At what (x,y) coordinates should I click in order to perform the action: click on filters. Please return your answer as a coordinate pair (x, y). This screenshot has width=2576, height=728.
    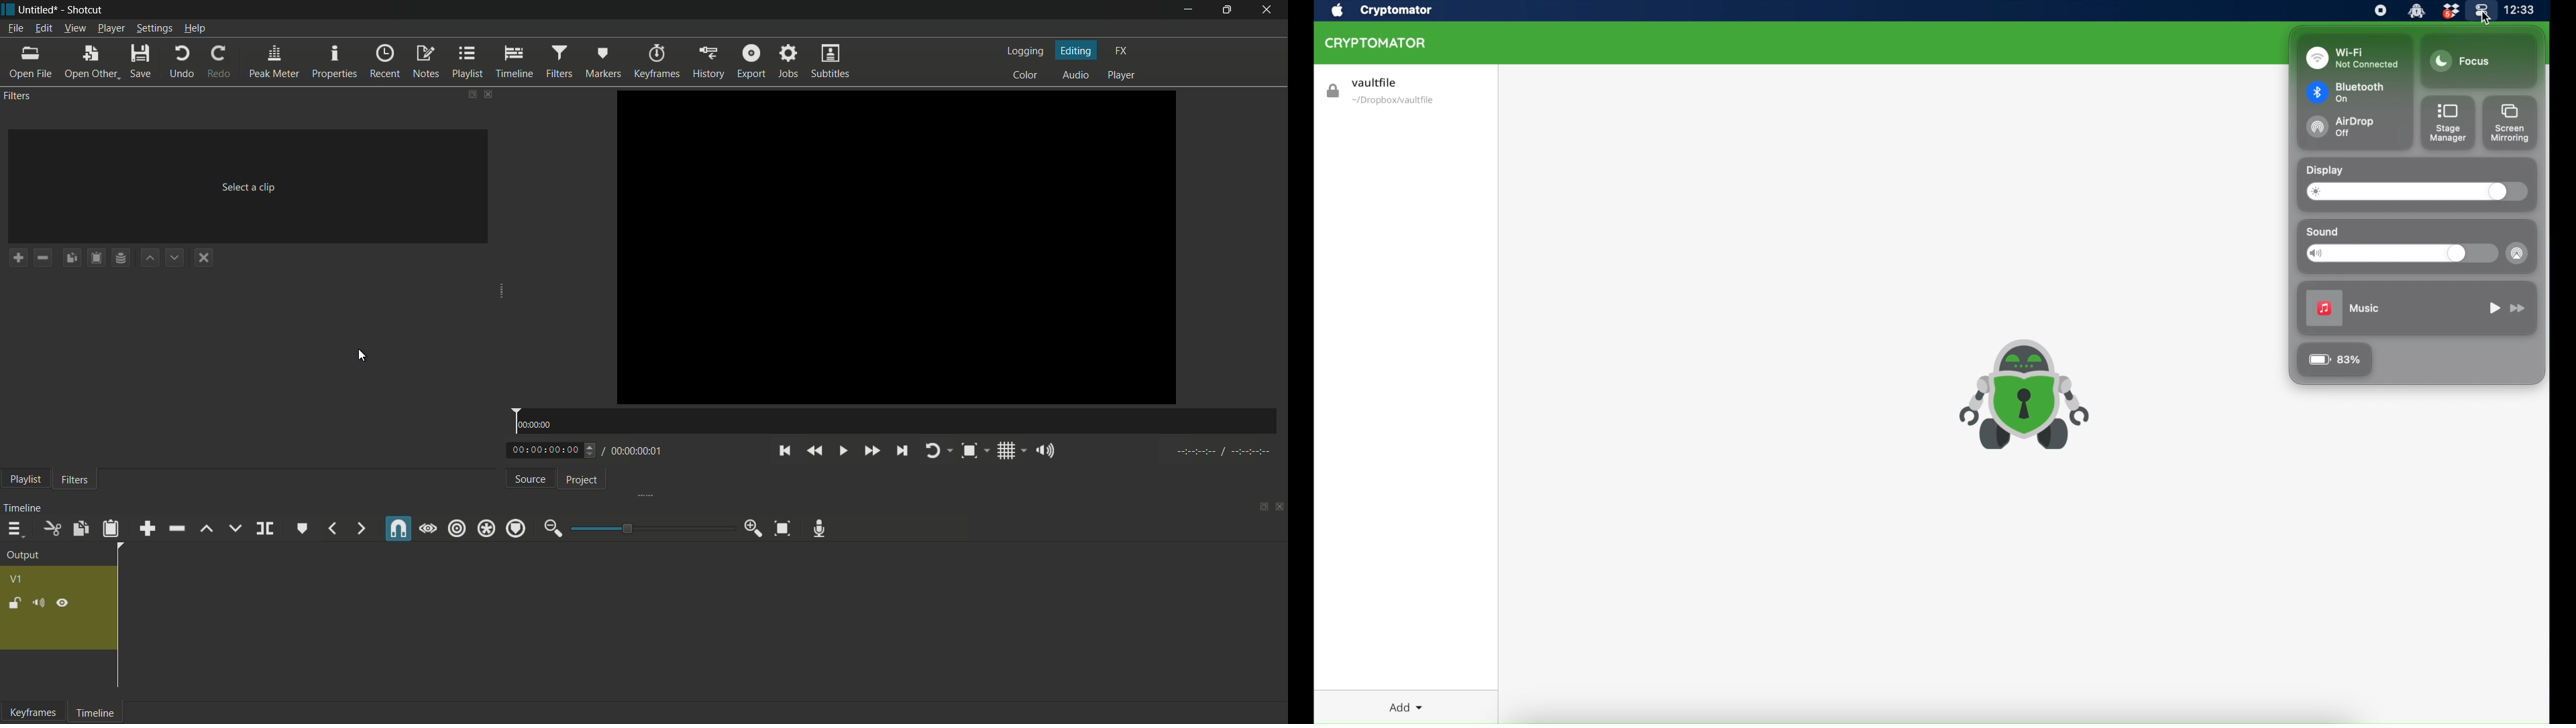
    Looking at the image, I should click on (560, 61).